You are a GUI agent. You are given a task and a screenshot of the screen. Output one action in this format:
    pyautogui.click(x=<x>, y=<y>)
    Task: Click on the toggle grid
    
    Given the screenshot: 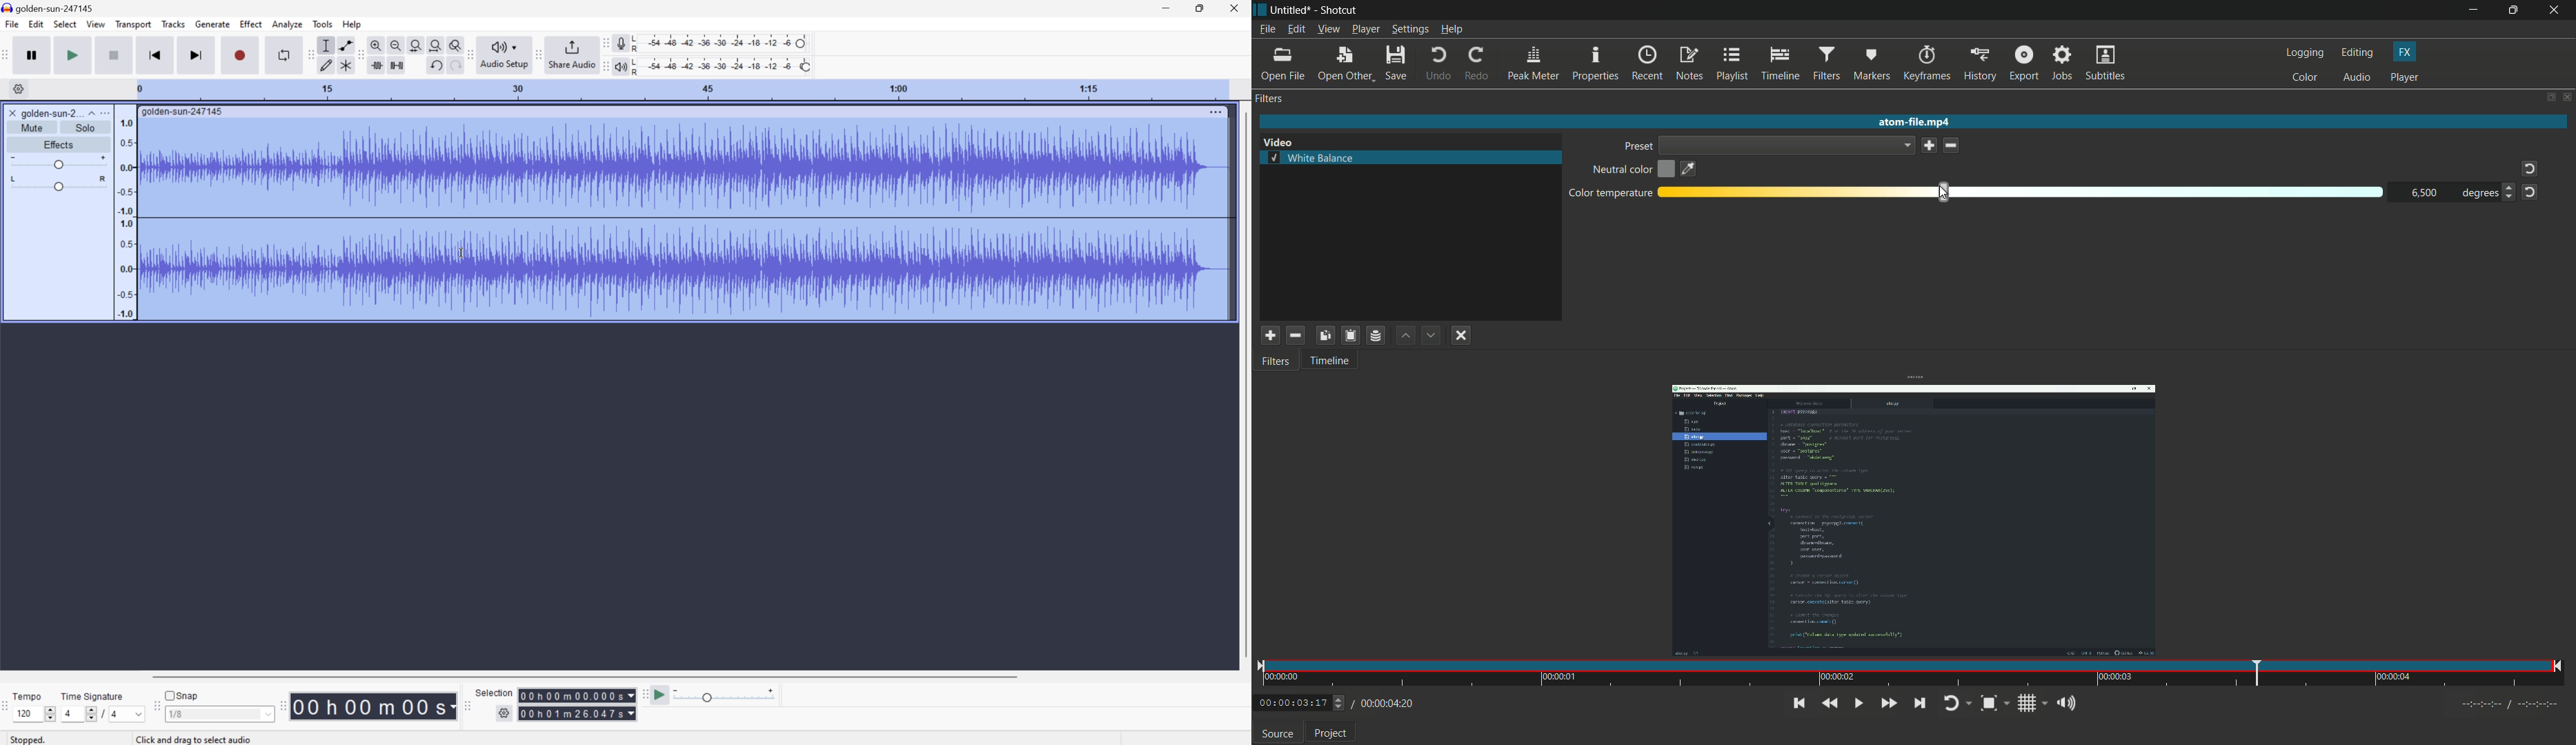 What is the action you would take?
    pyautogui.click(x=2032, y=703)
    